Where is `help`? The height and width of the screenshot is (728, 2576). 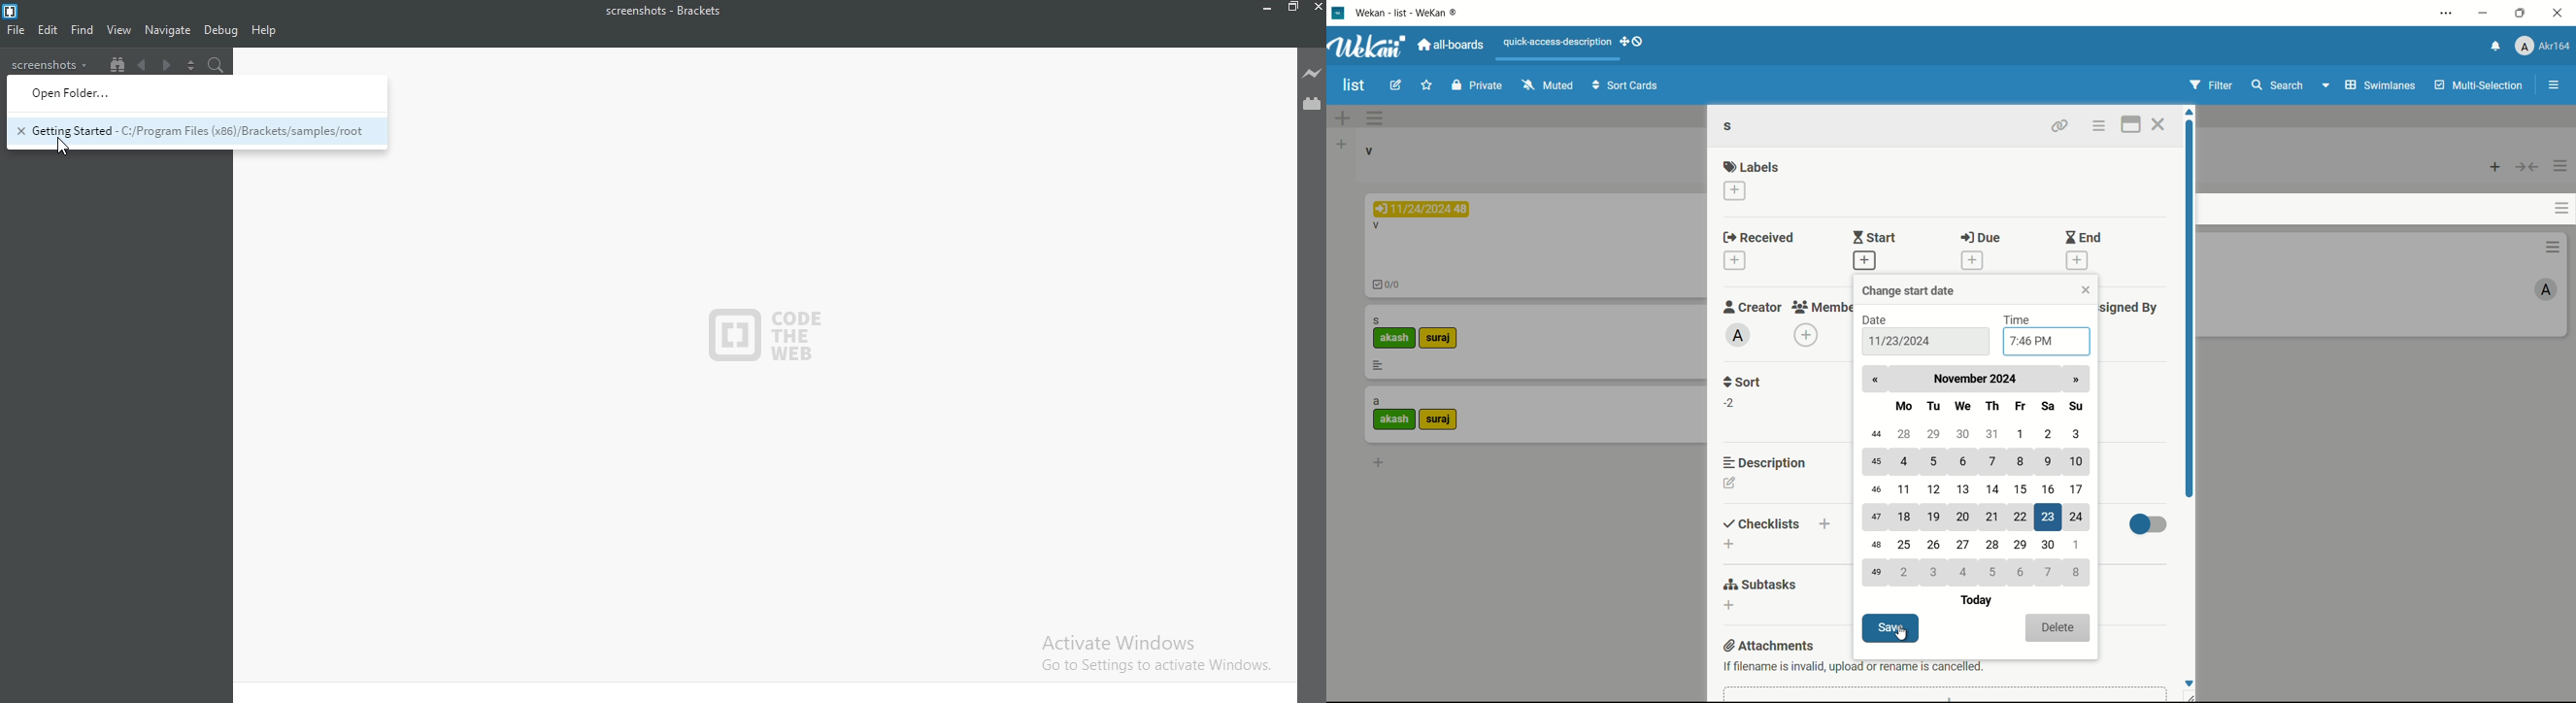 help is located at coordinates (263, 30).